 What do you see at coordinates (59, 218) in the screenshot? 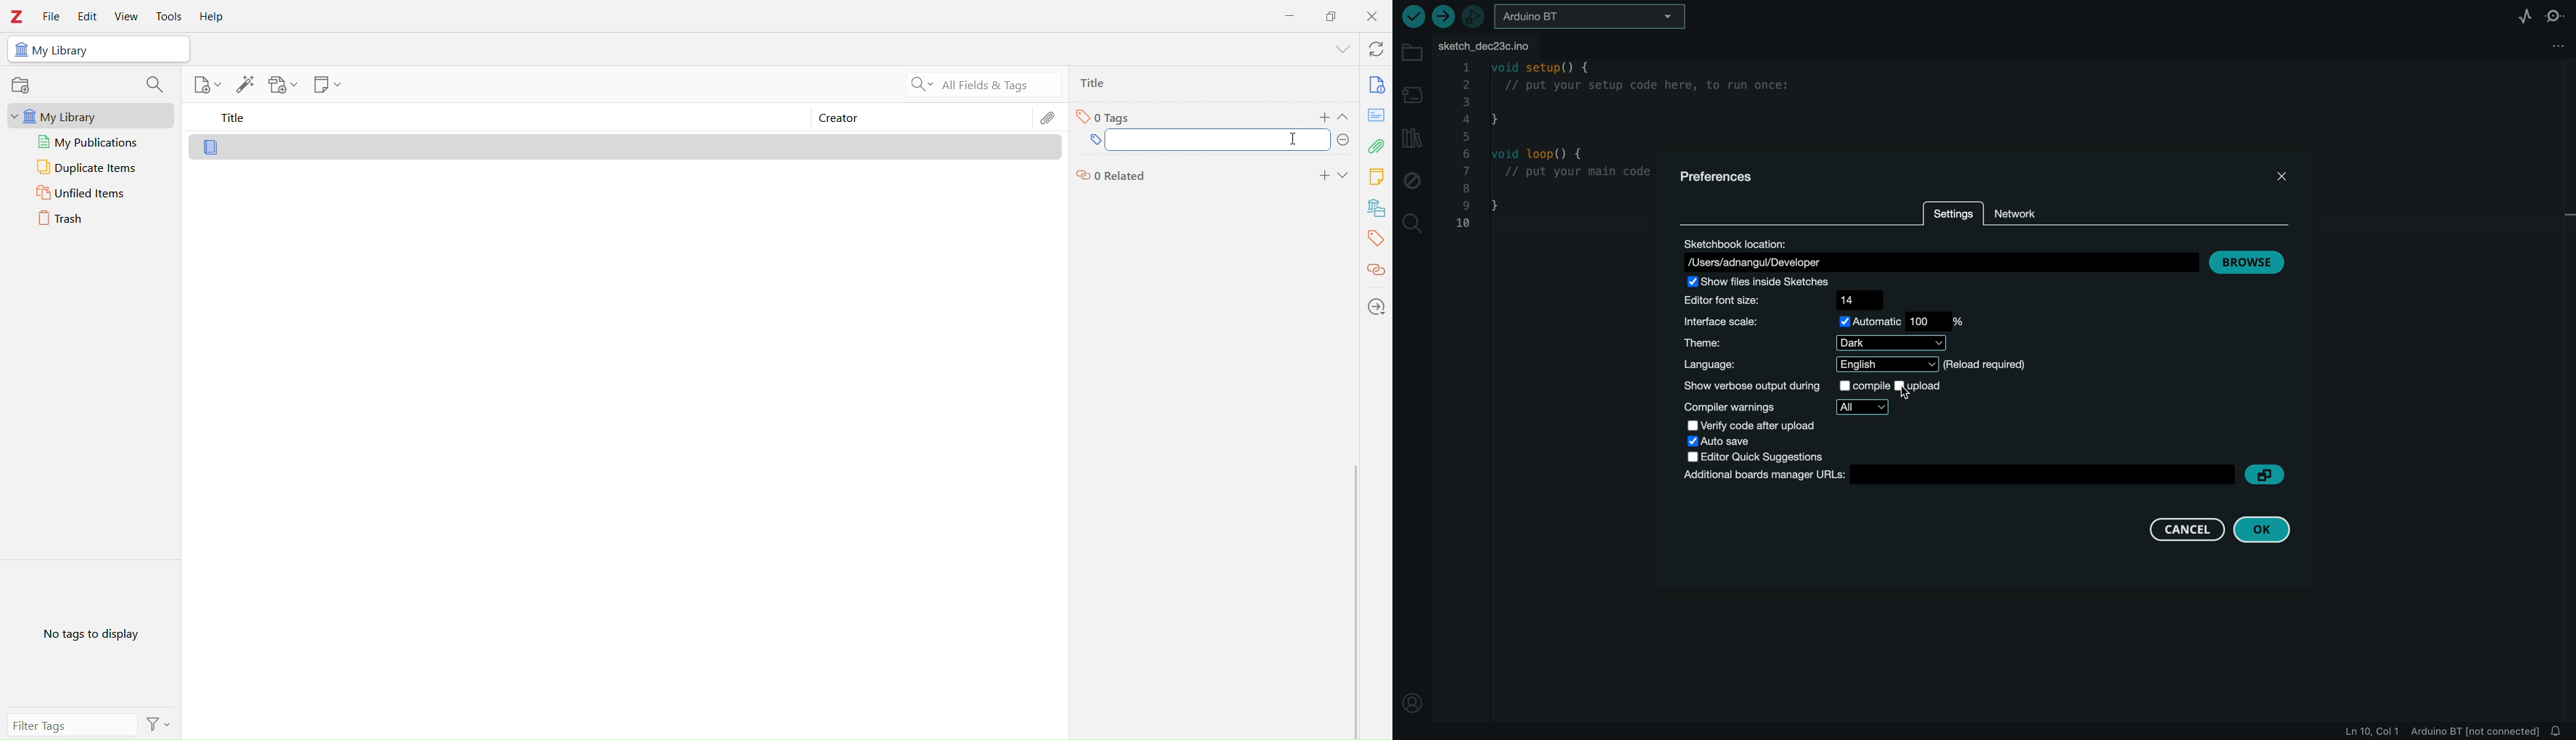
I see `Trash` at bounding box center [59, 218].